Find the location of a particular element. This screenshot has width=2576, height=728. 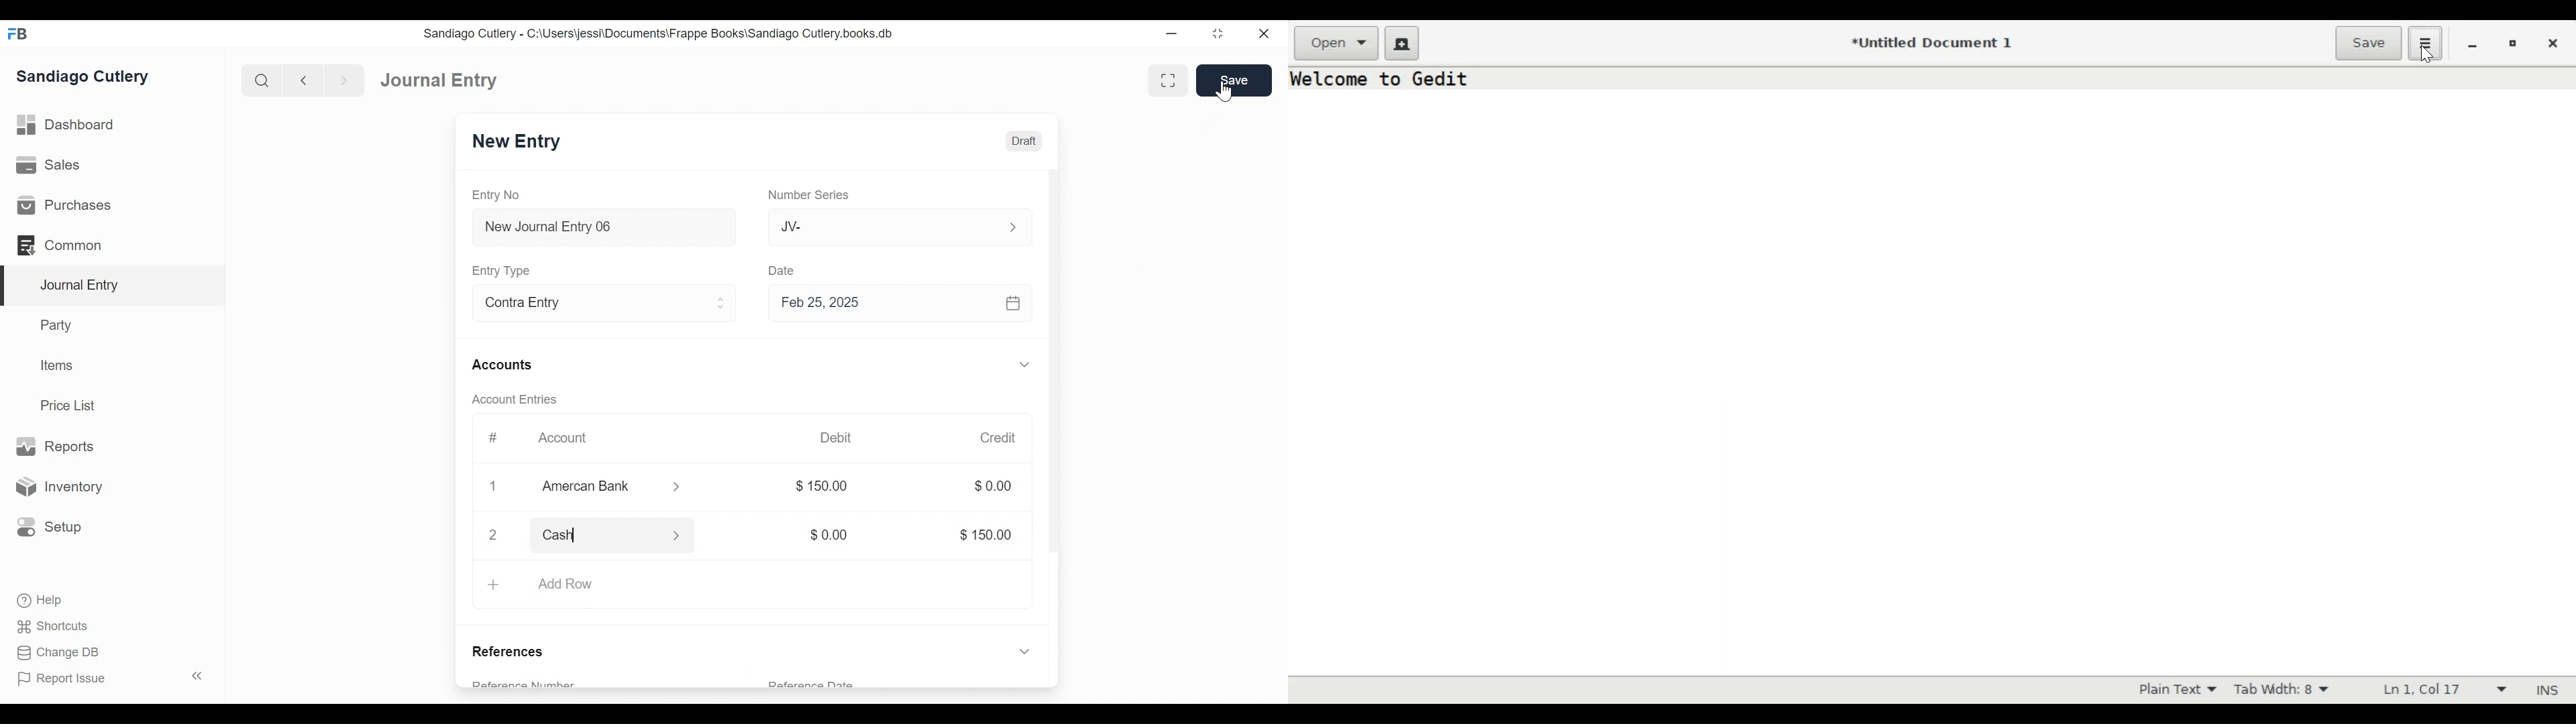

Entry No is located at coordinates (496, 196).